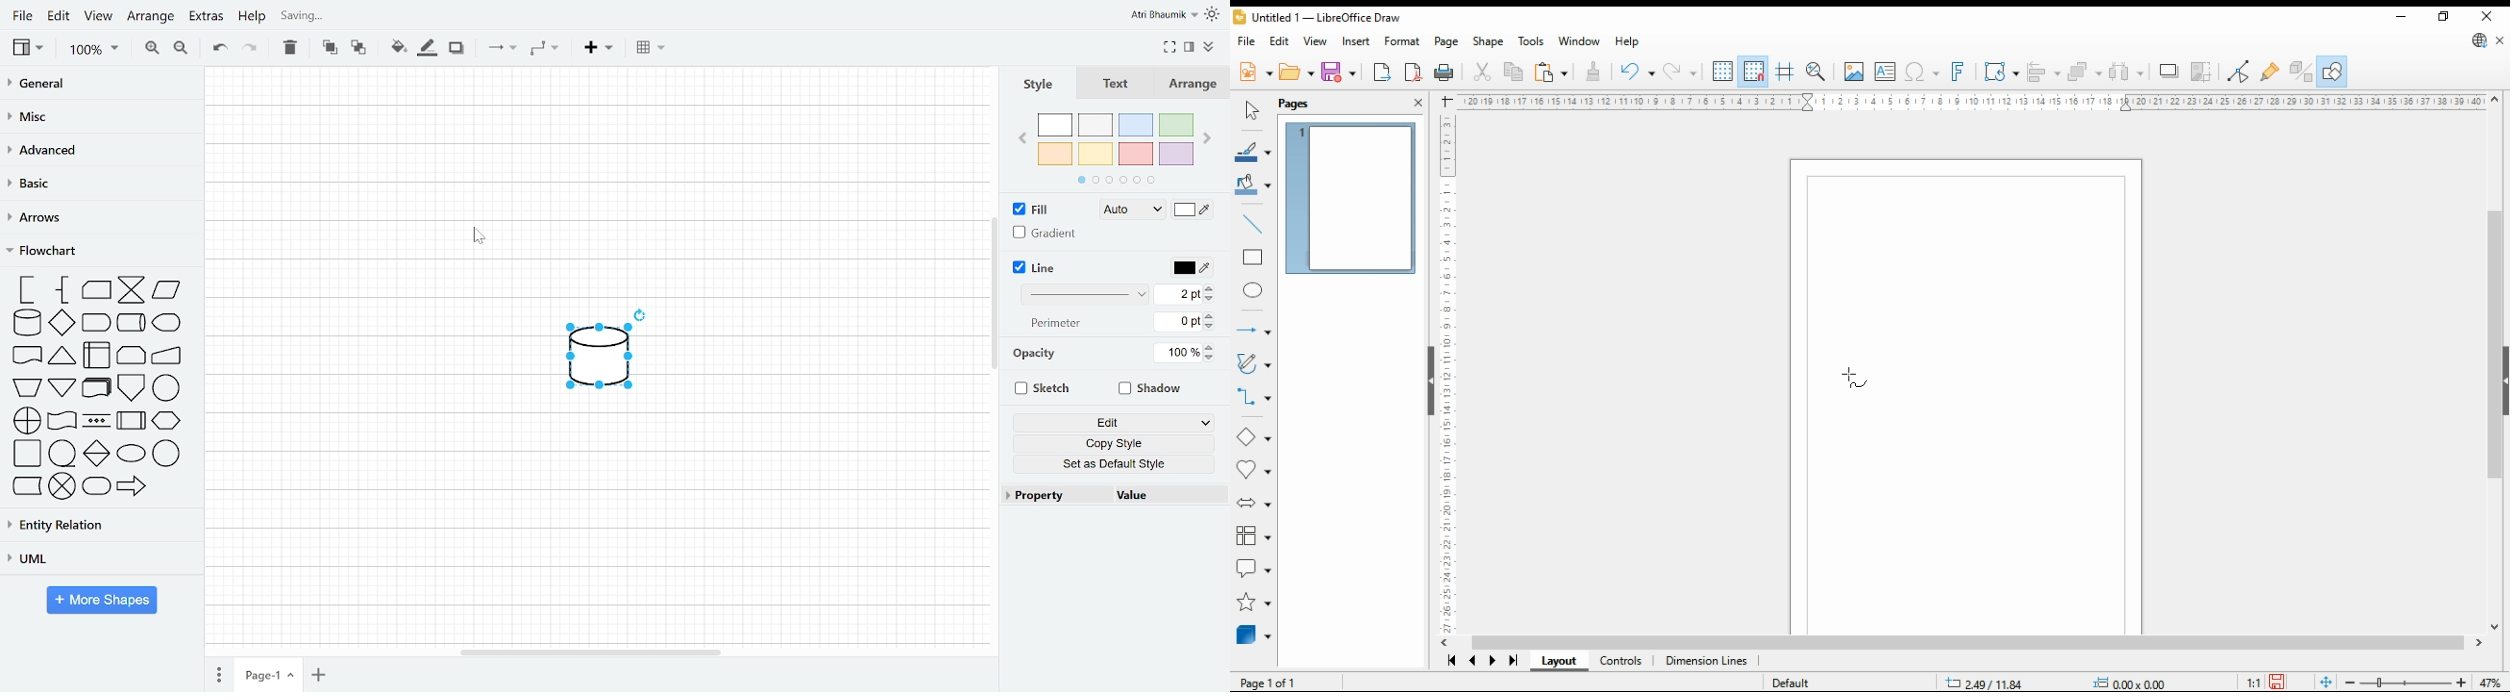 The height and width of the screenshot is (700, 2520). I want to click on yellow, so click(1098, 153).